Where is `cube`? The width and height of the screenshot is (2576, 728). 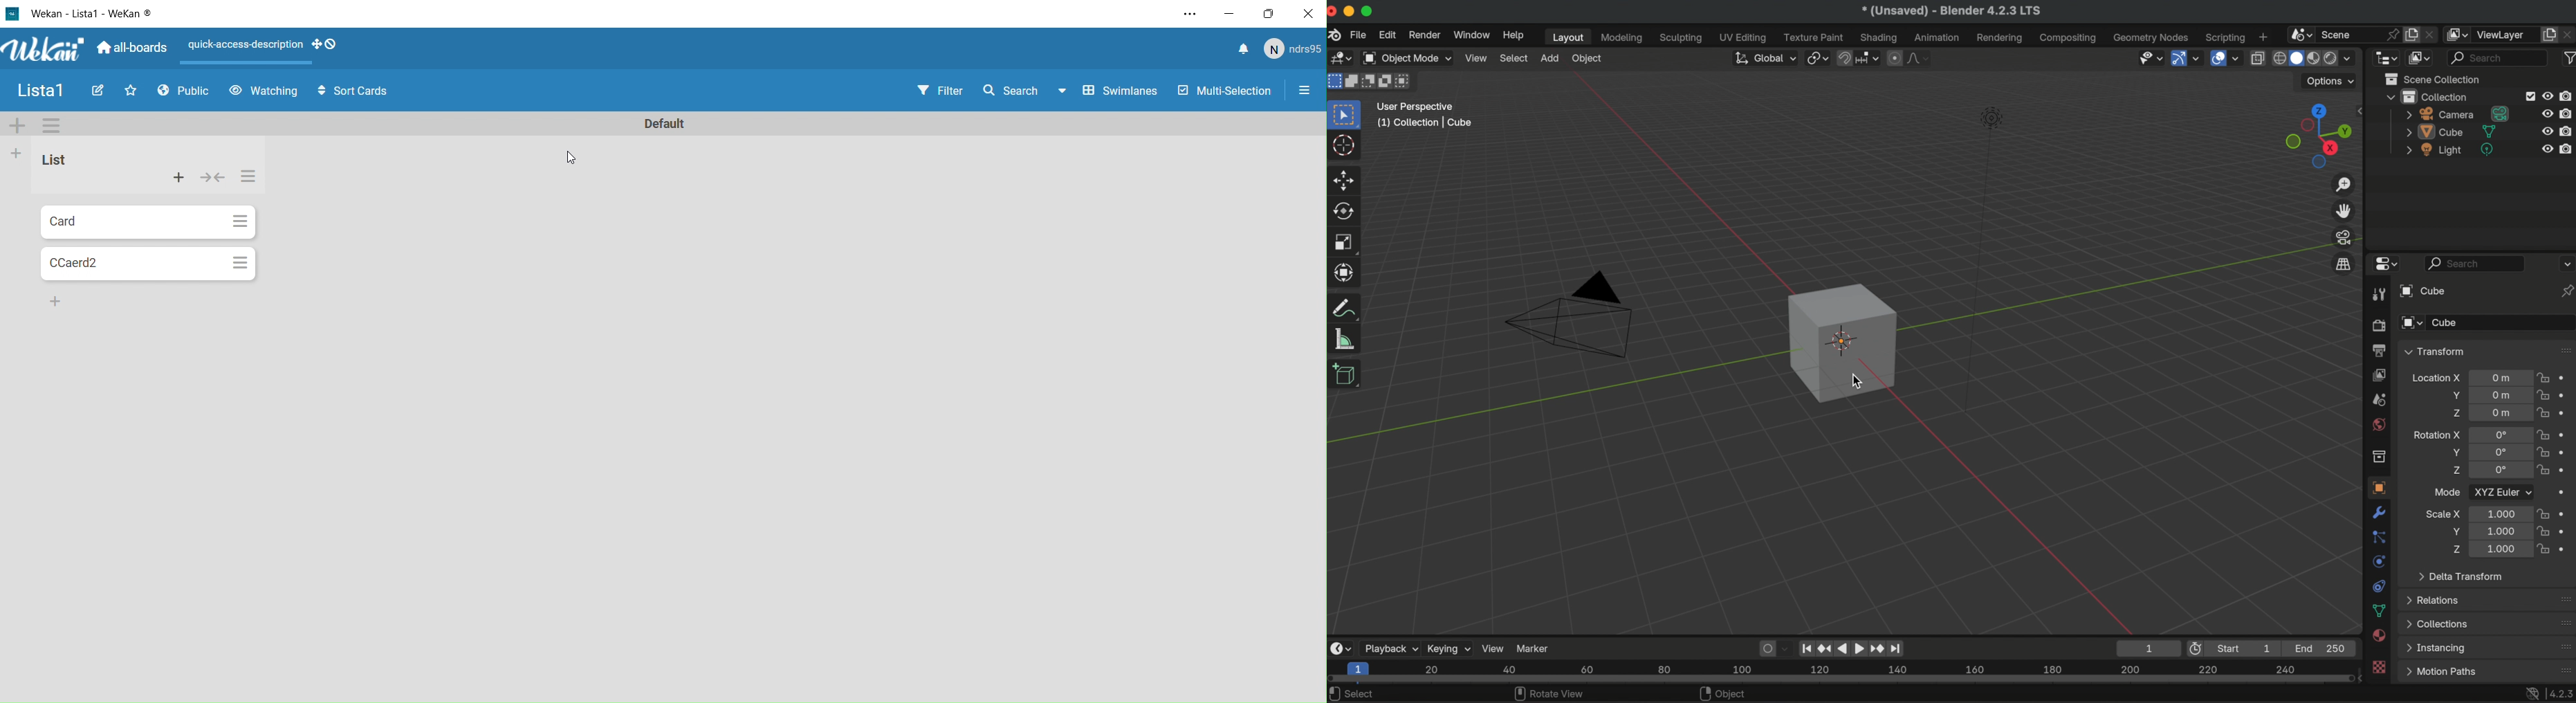
cube is located at coordinates (2451, 131).